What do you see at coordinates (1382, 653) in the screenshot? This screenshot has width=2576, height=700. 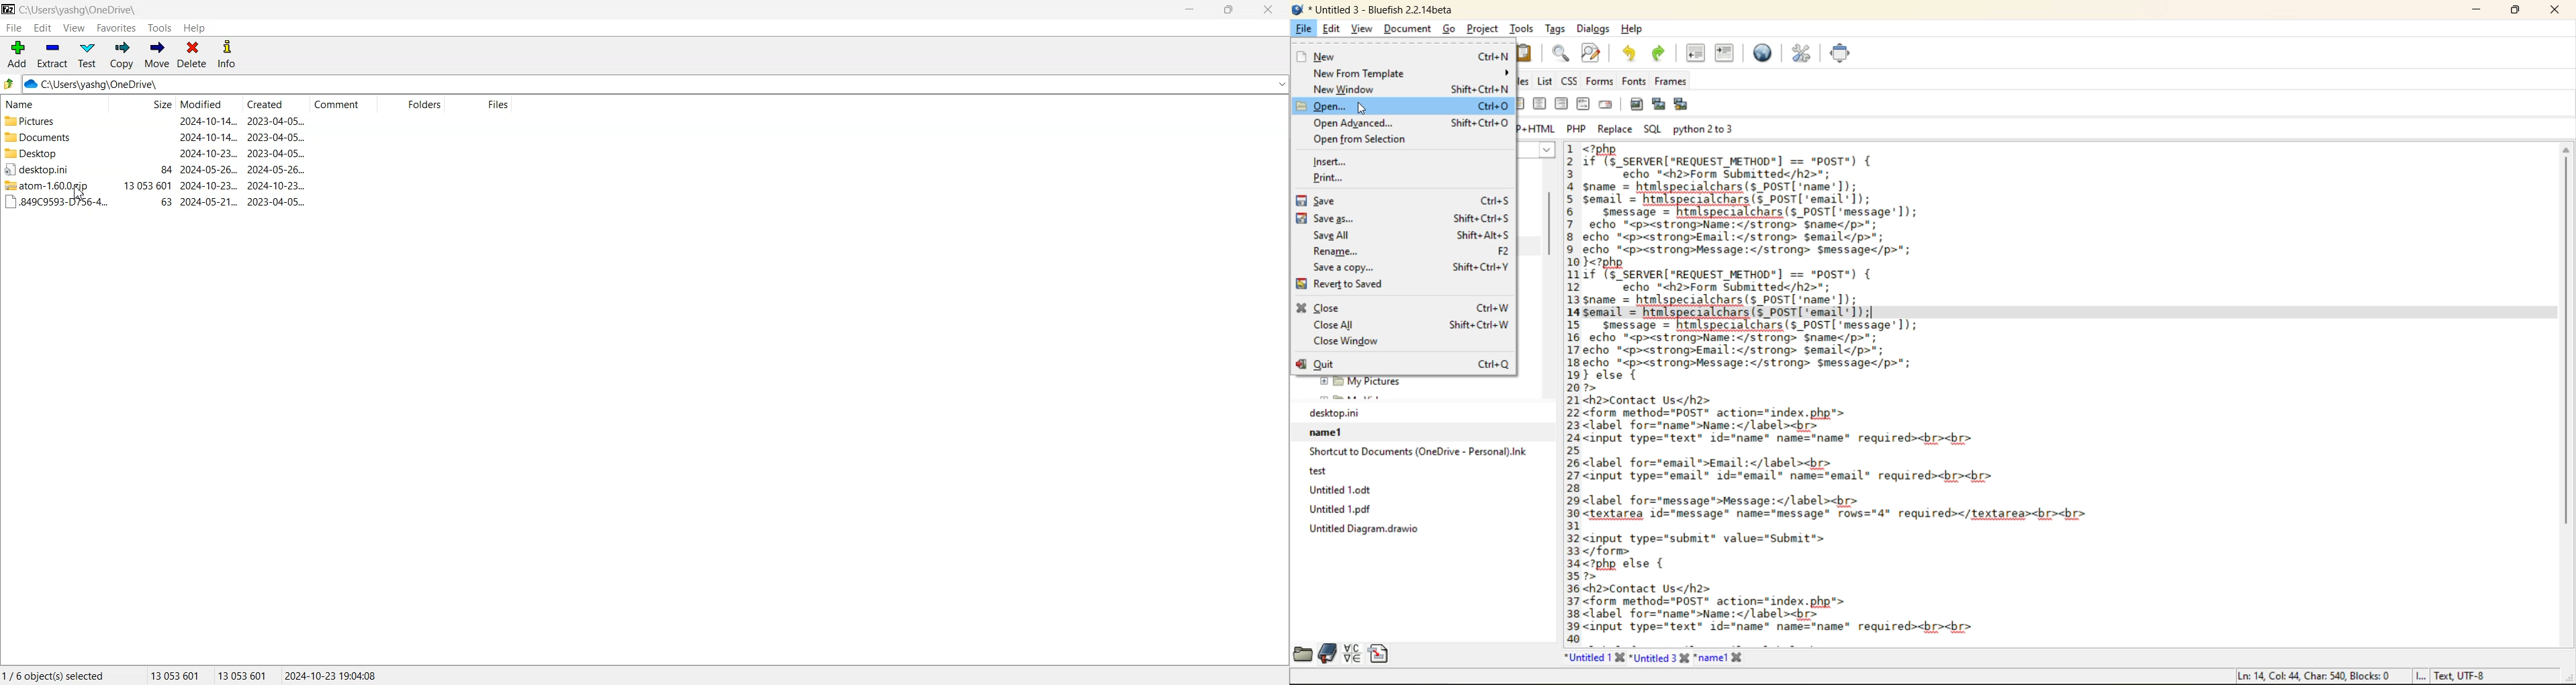 I see `snippets` at bounding box center [1382, 653].